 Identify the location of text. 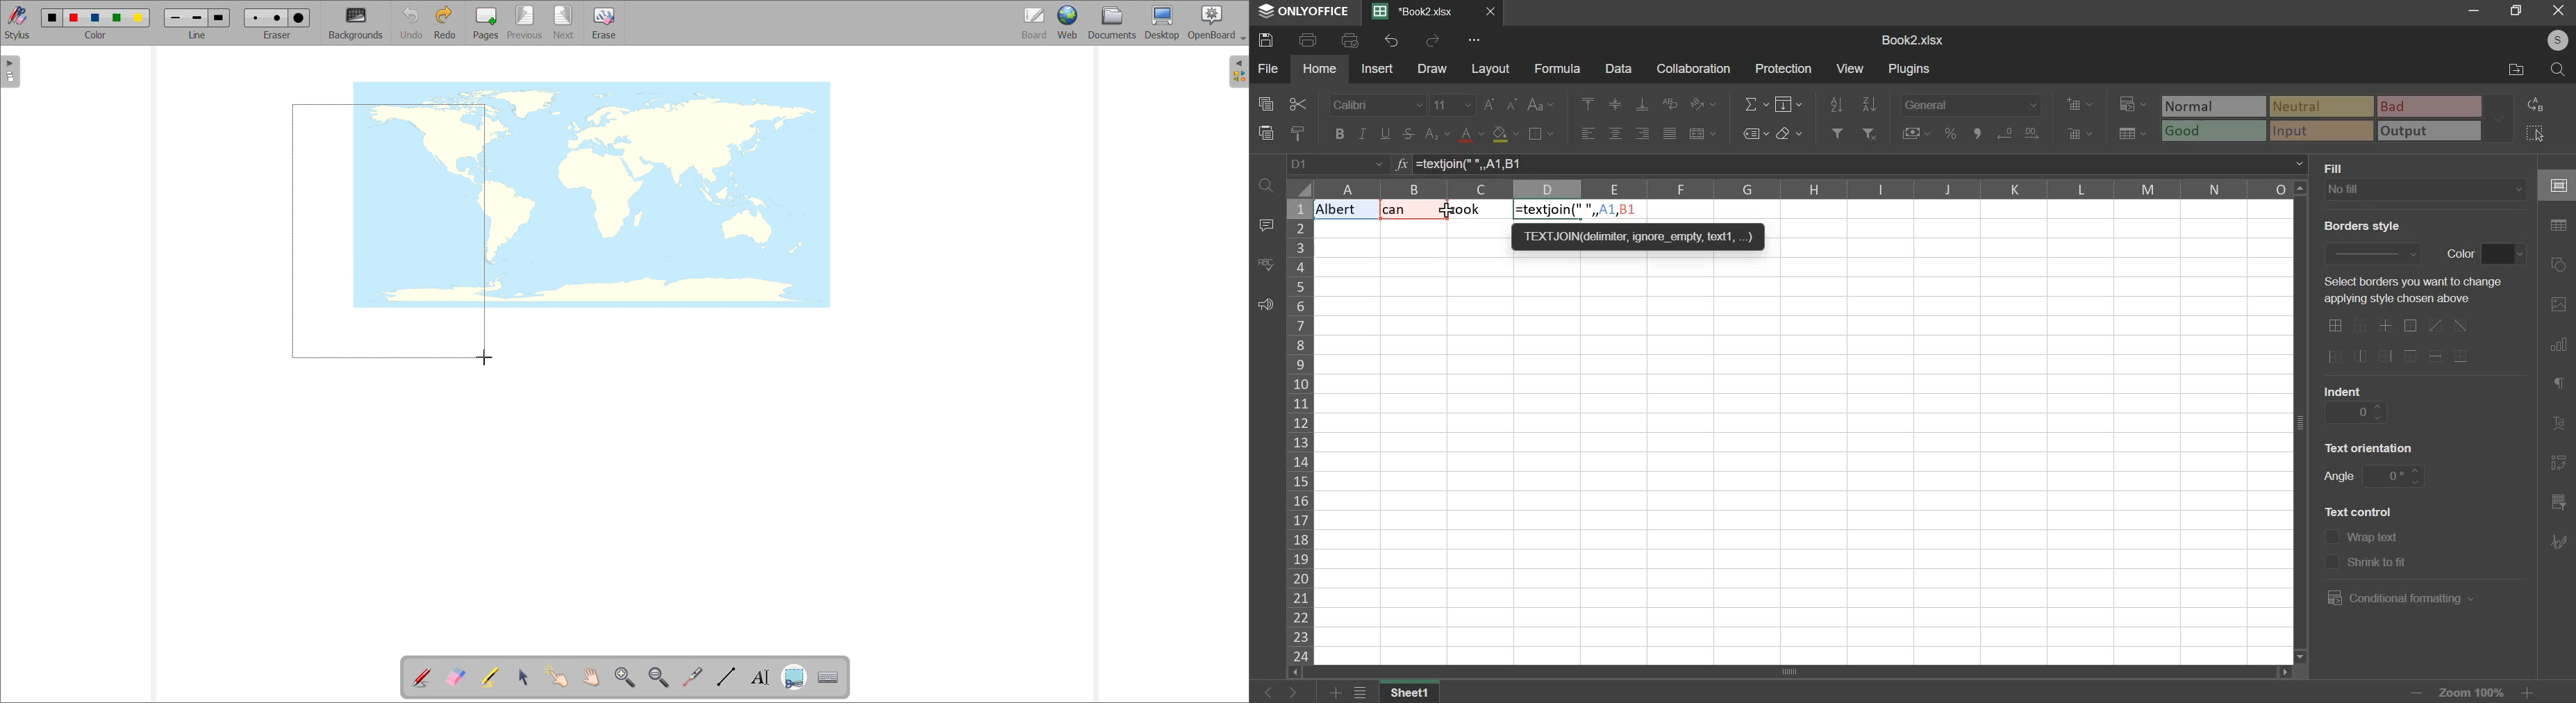
(2338, 167).